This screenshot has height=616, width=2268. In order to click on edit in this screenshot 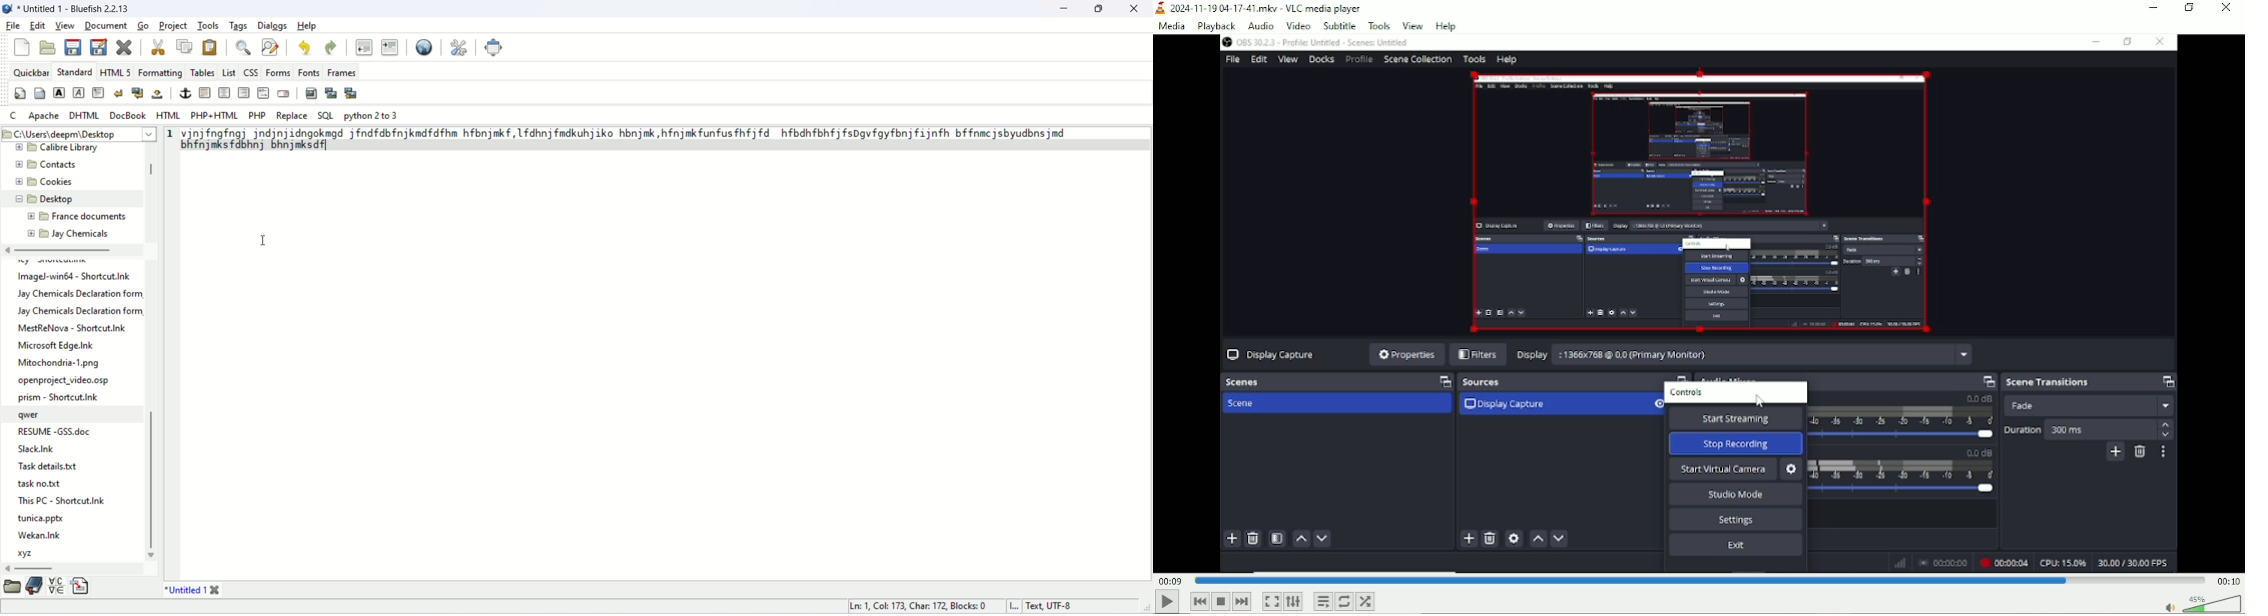, I will do `click(36, 25)`.